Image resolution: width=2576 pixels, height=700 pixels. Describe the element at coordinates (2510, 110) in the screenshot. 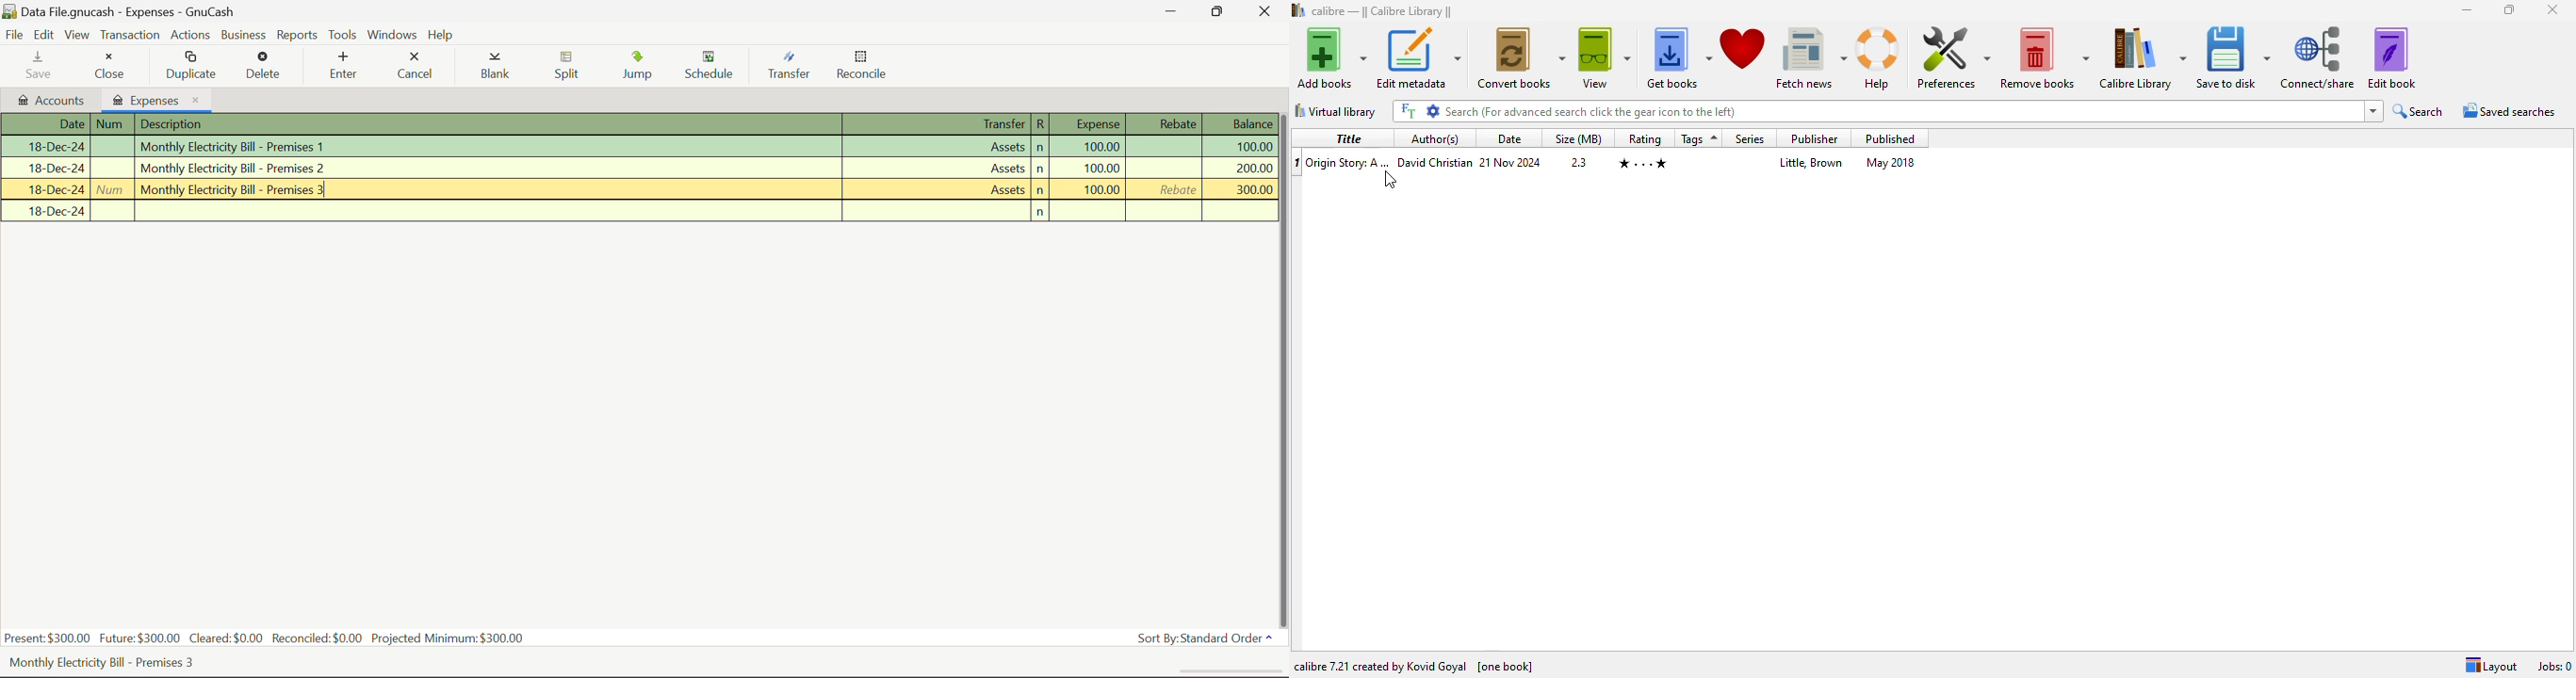

I see `saved searches` at that location.